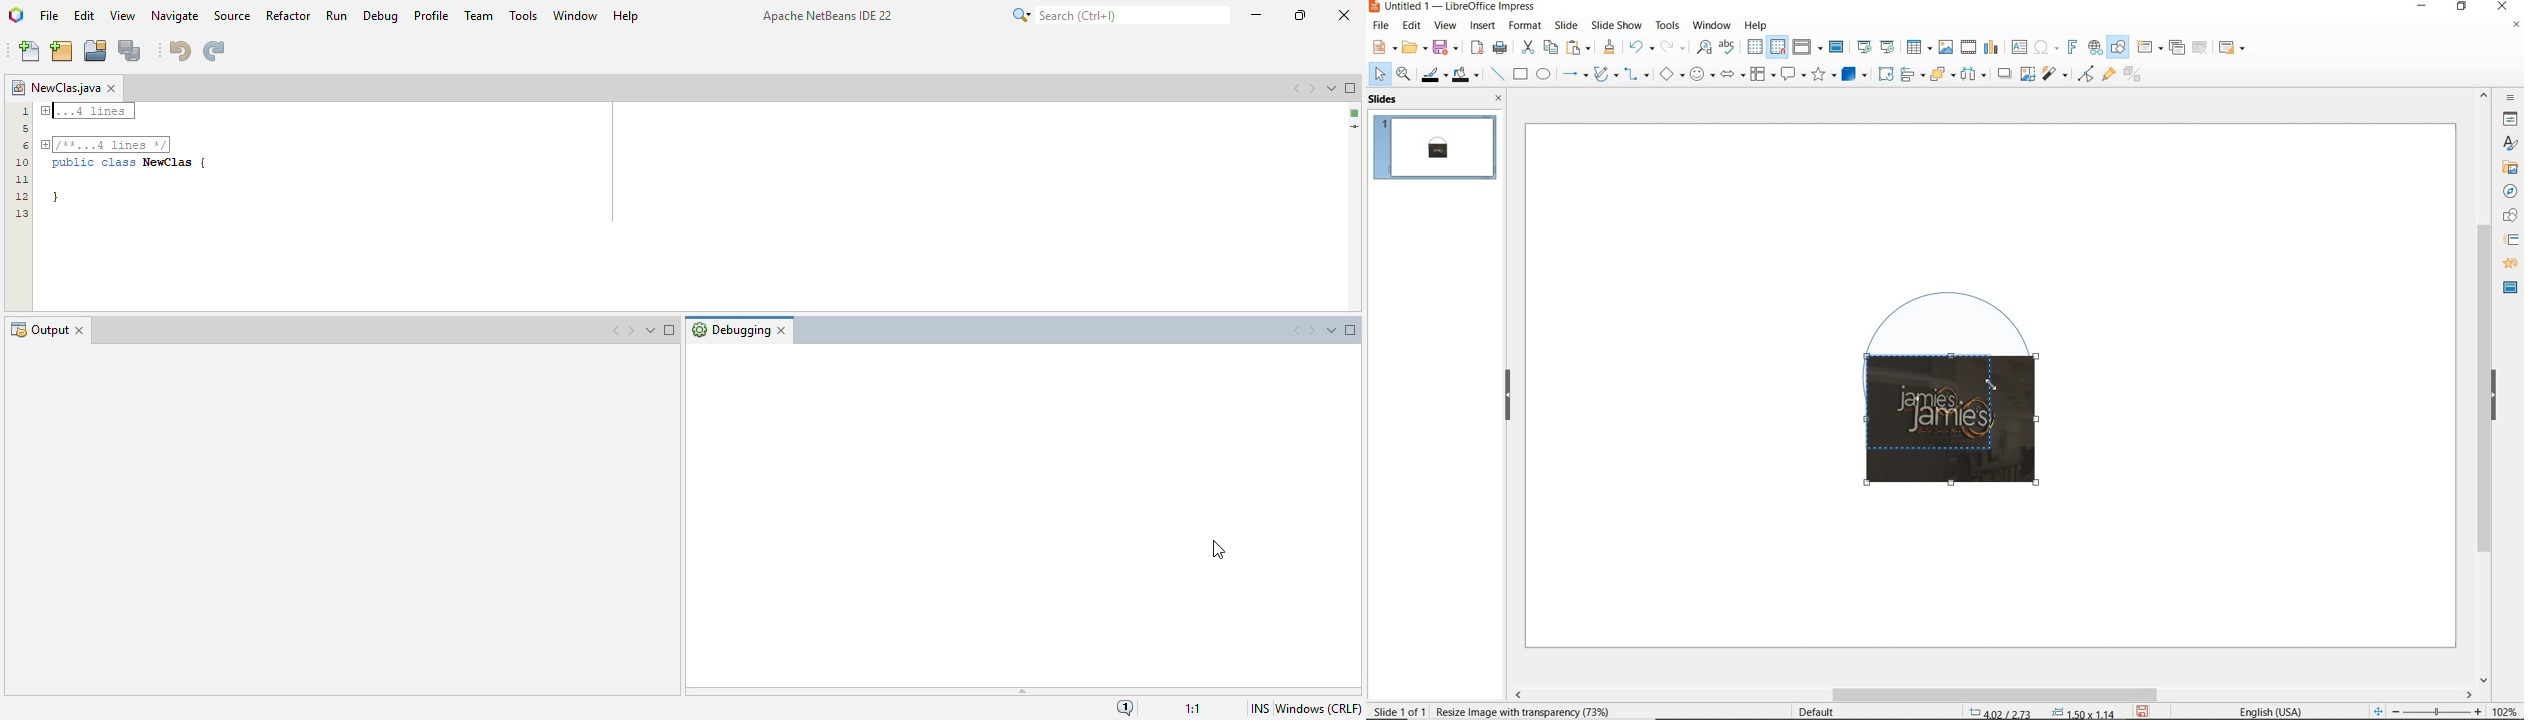 This screenshot has height=728, width=2548. Describe the element at coordinates (1667, 25) in the screenshot. I see `tools` at that location.